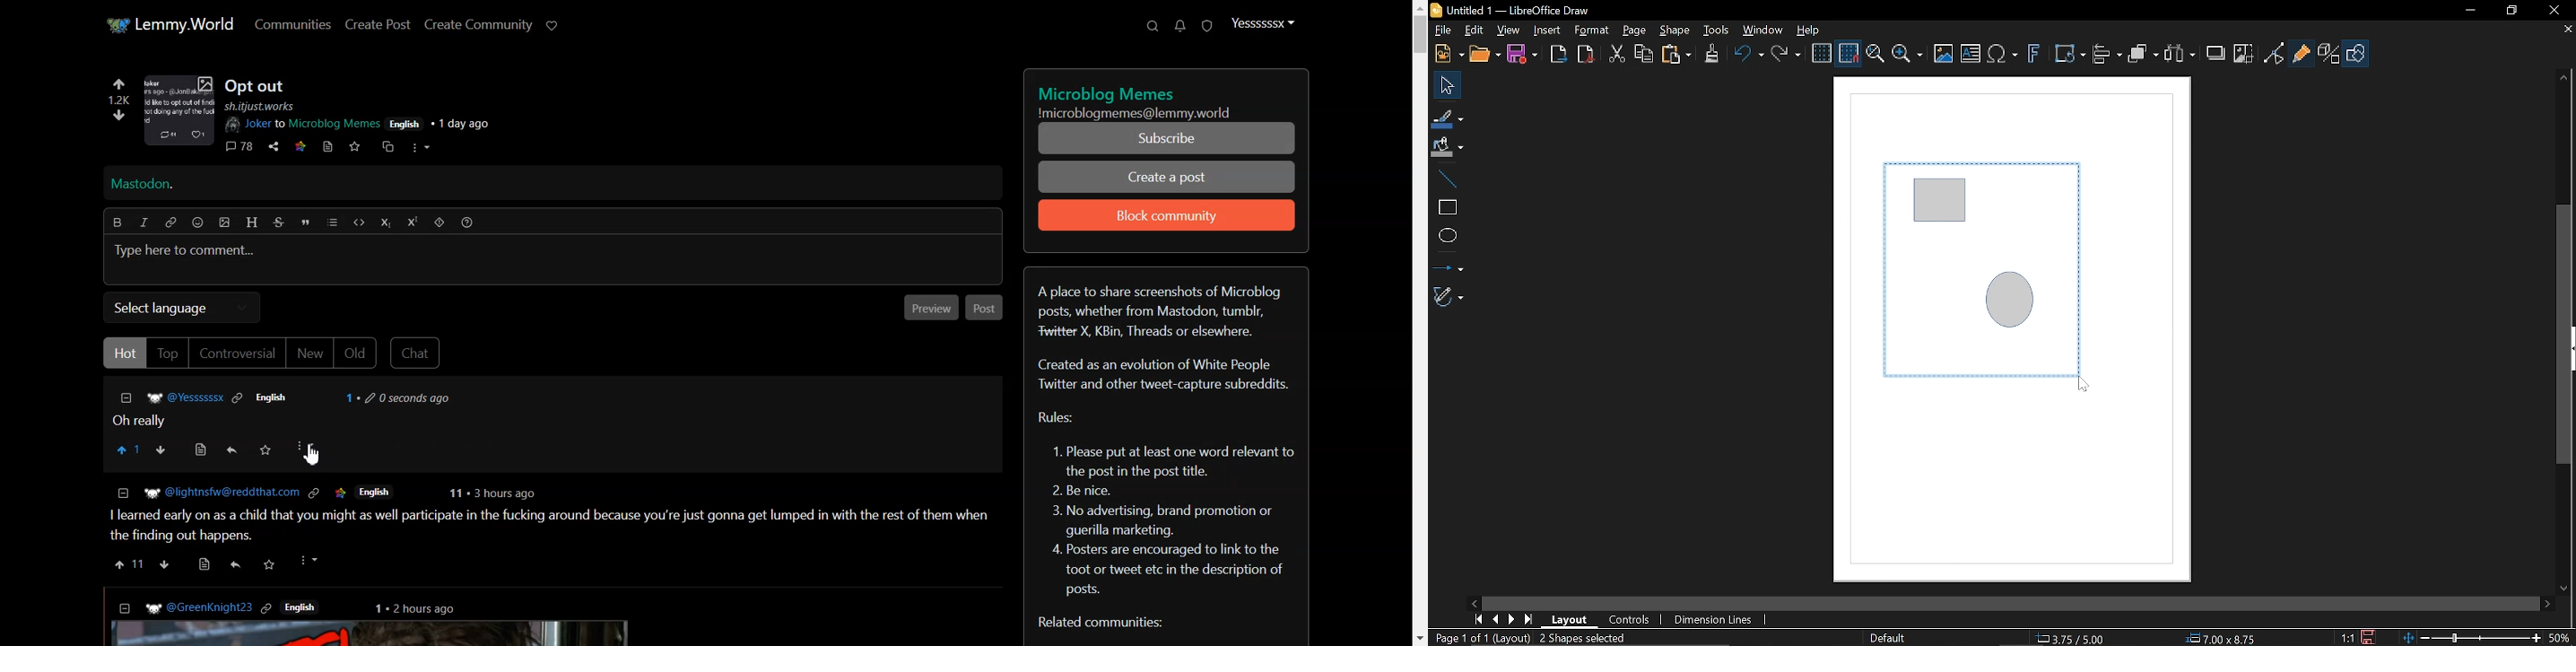 The height and width of the screenshot is (672, 2576). What do you see at coordinates (118, 86) in the screenshot?
I see `upvote` at bounding box center [118, 86].